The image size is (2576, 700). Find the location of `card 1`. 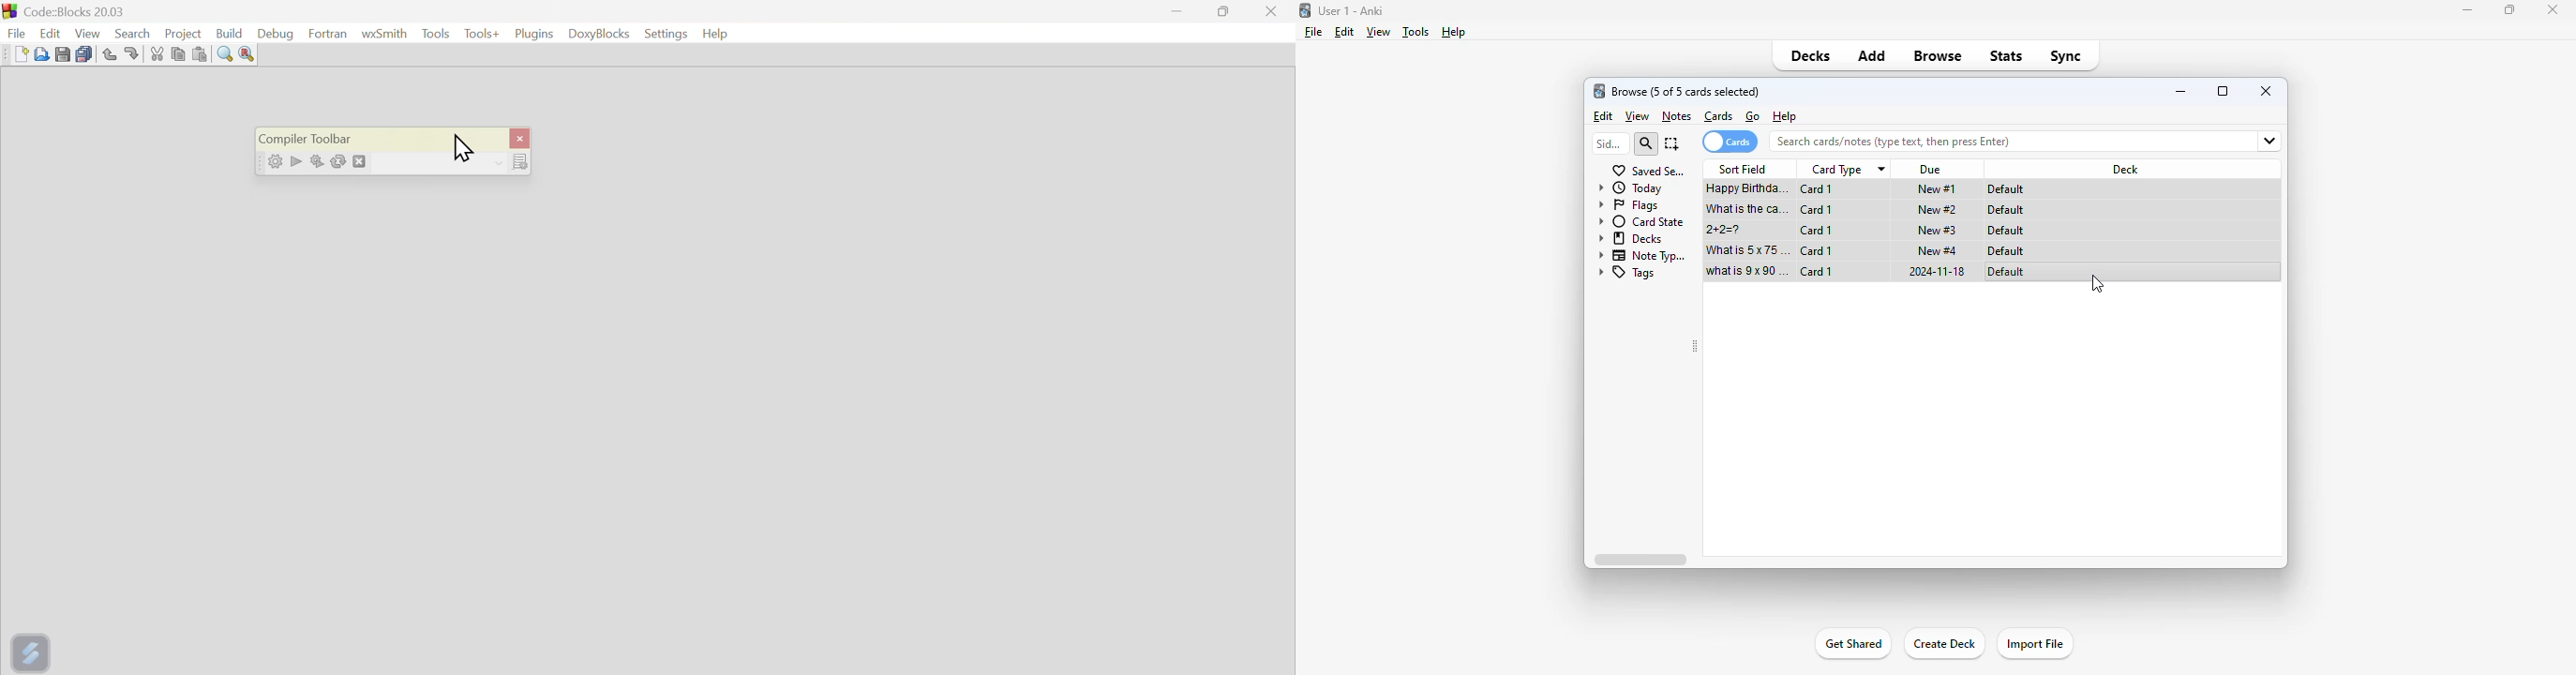

card 1 is located at coordinates (1816, 250).